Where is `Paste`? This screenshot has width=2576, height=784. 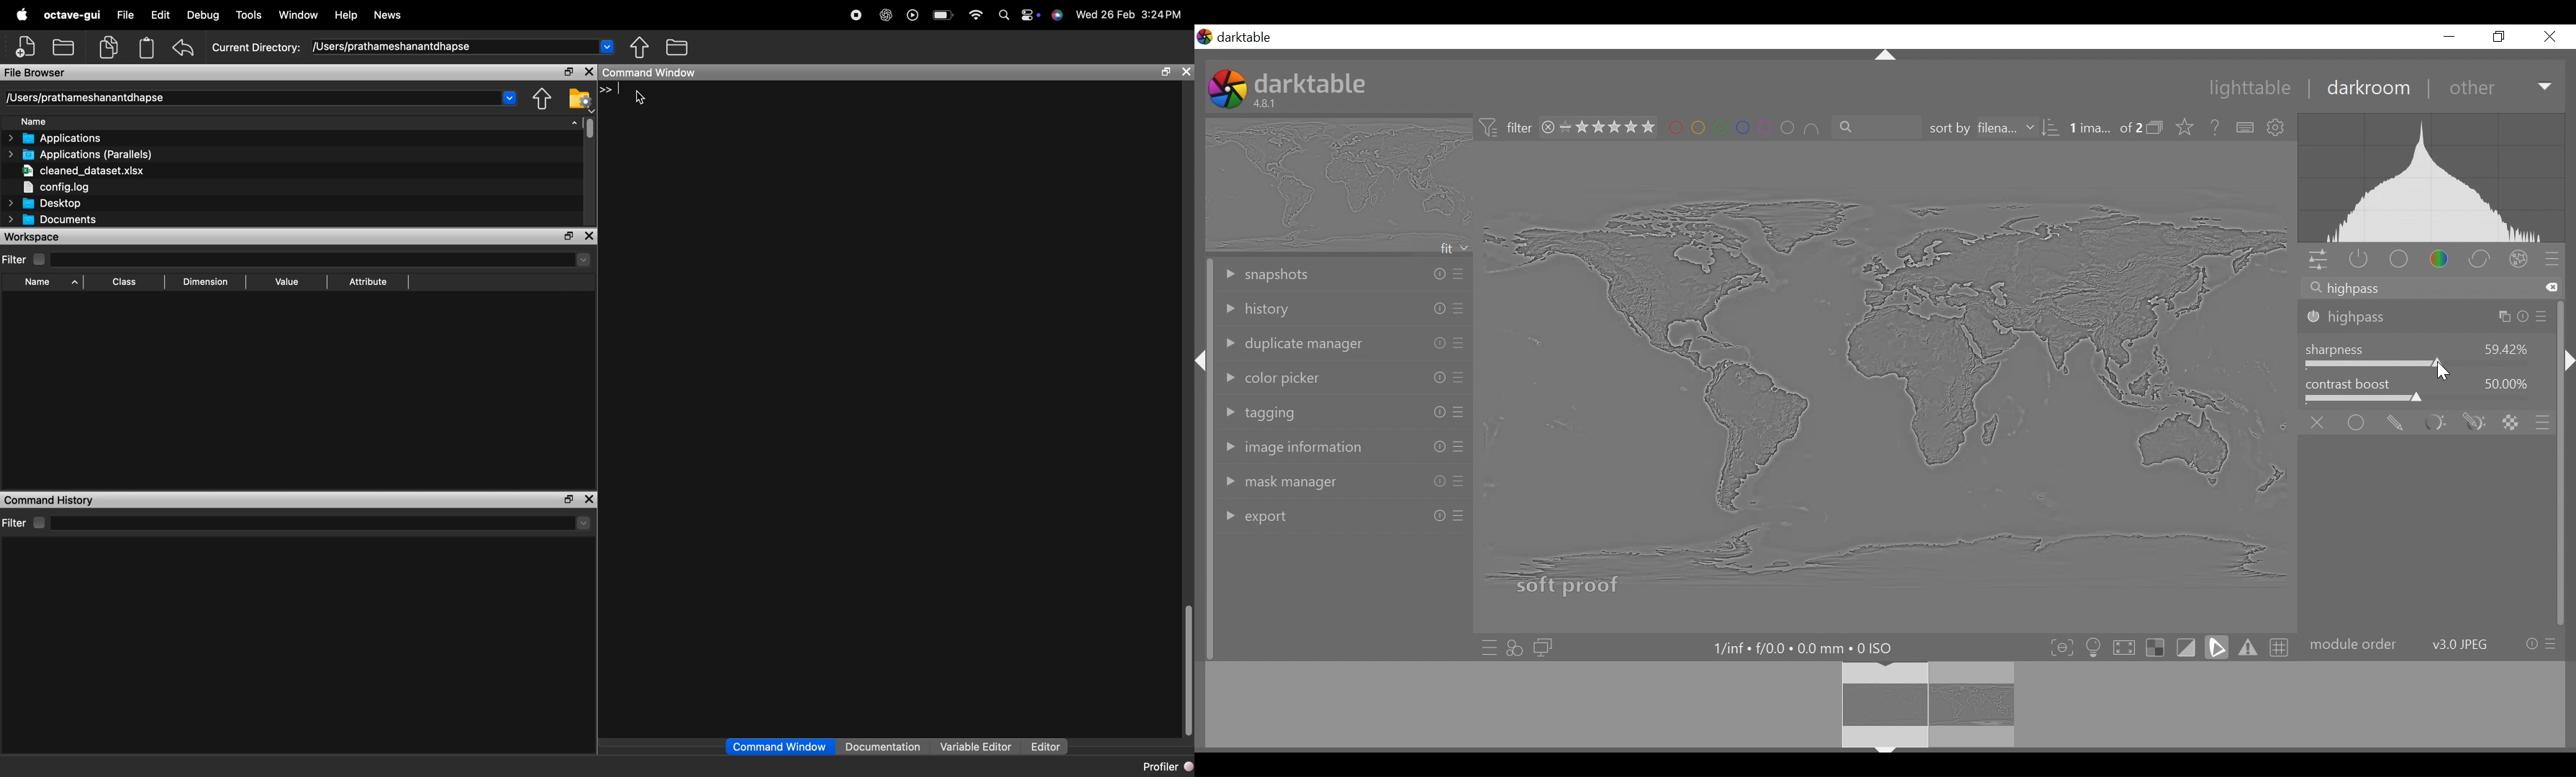
Paste is located at coordinates (146, 47).